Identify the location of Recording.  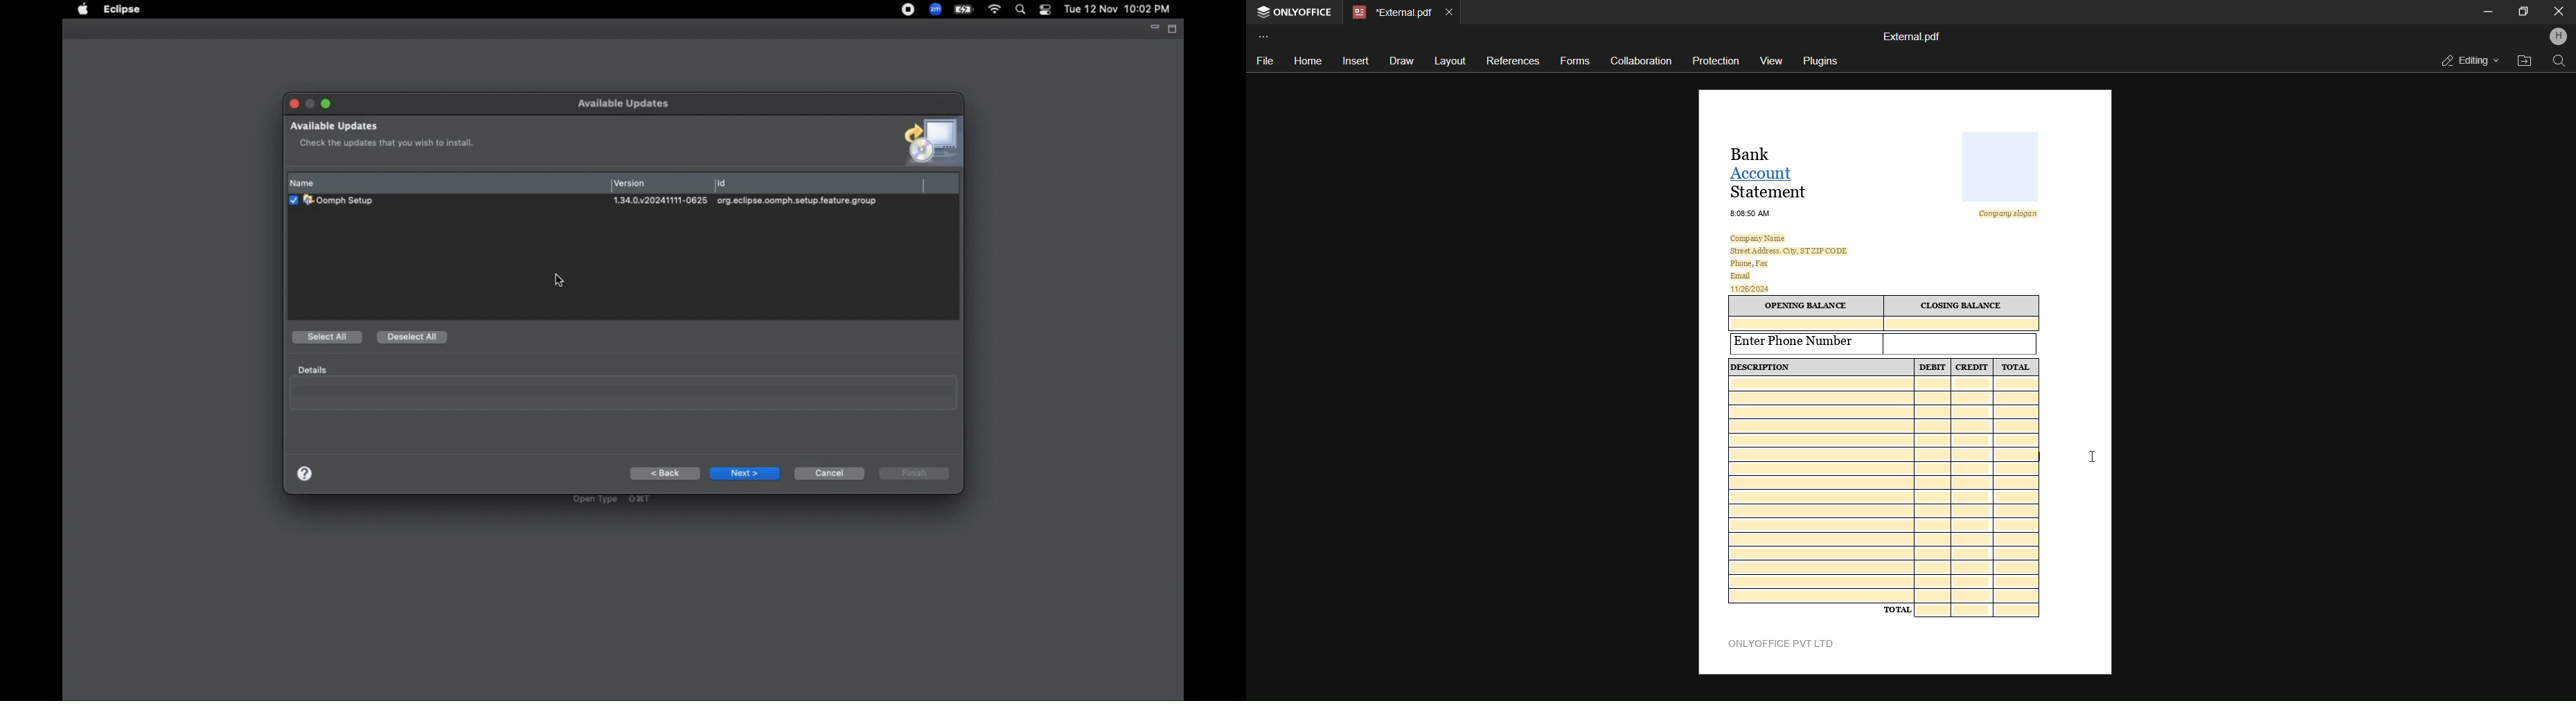
(908, 10).